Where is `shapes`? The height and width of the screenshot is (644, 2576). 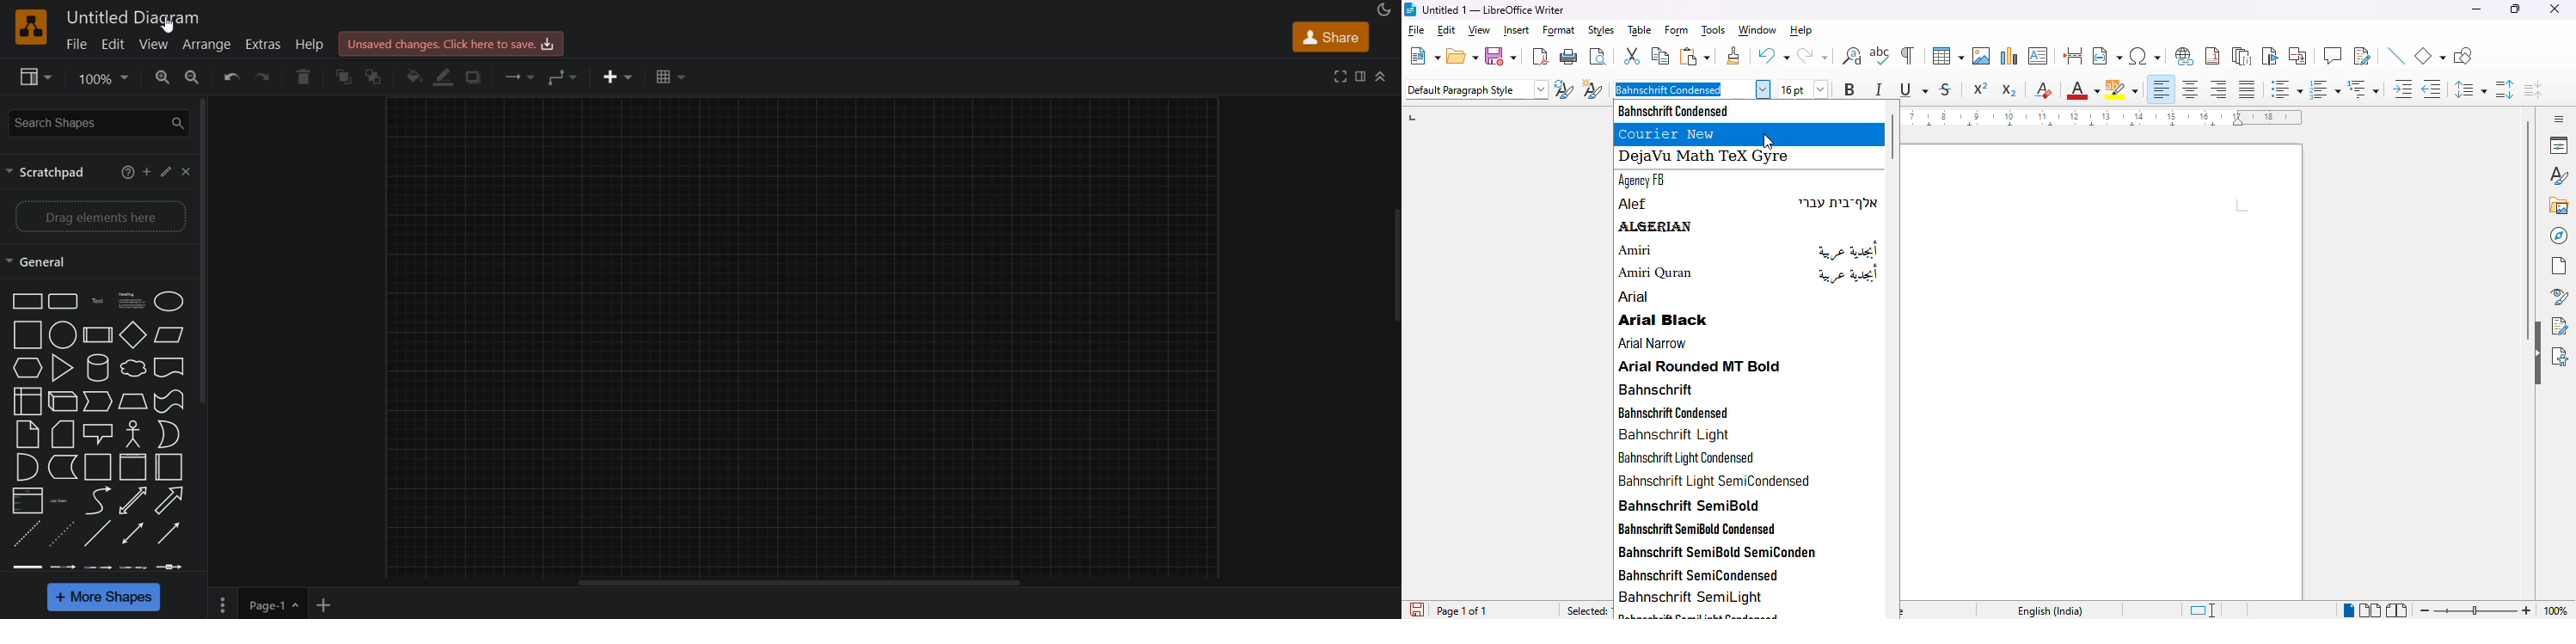 shapes is located at coordinates (101, 433).